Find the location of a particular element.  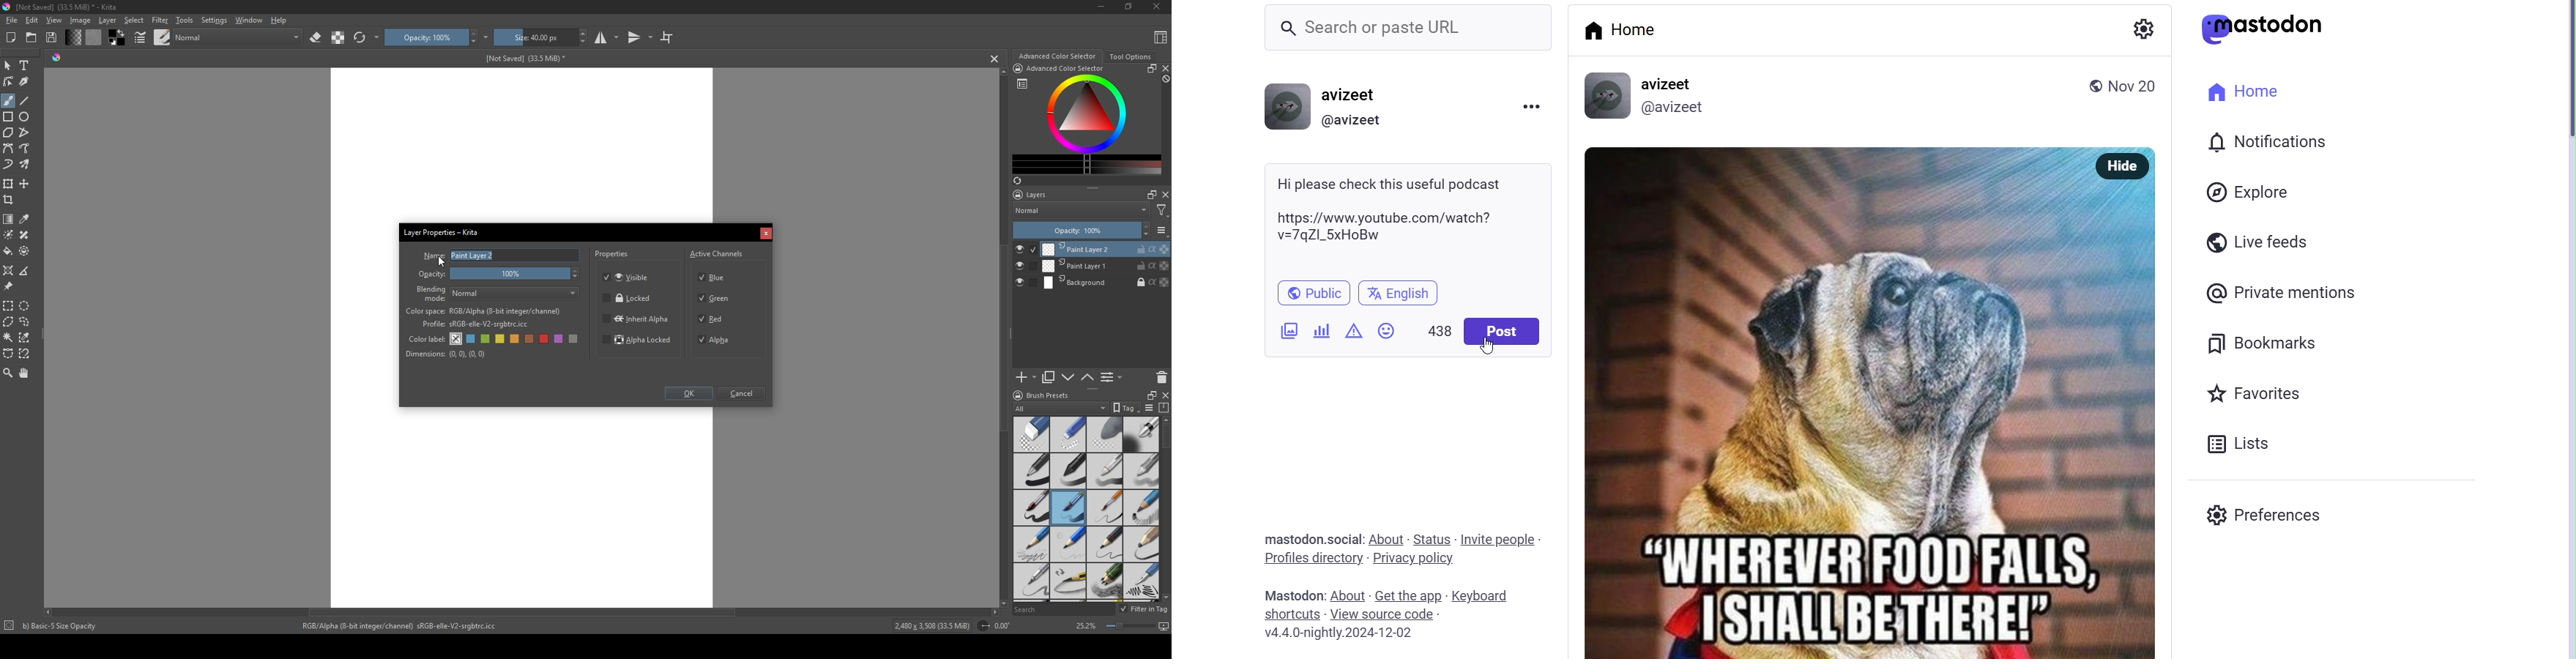

block is located at coordinates (1164, 79).